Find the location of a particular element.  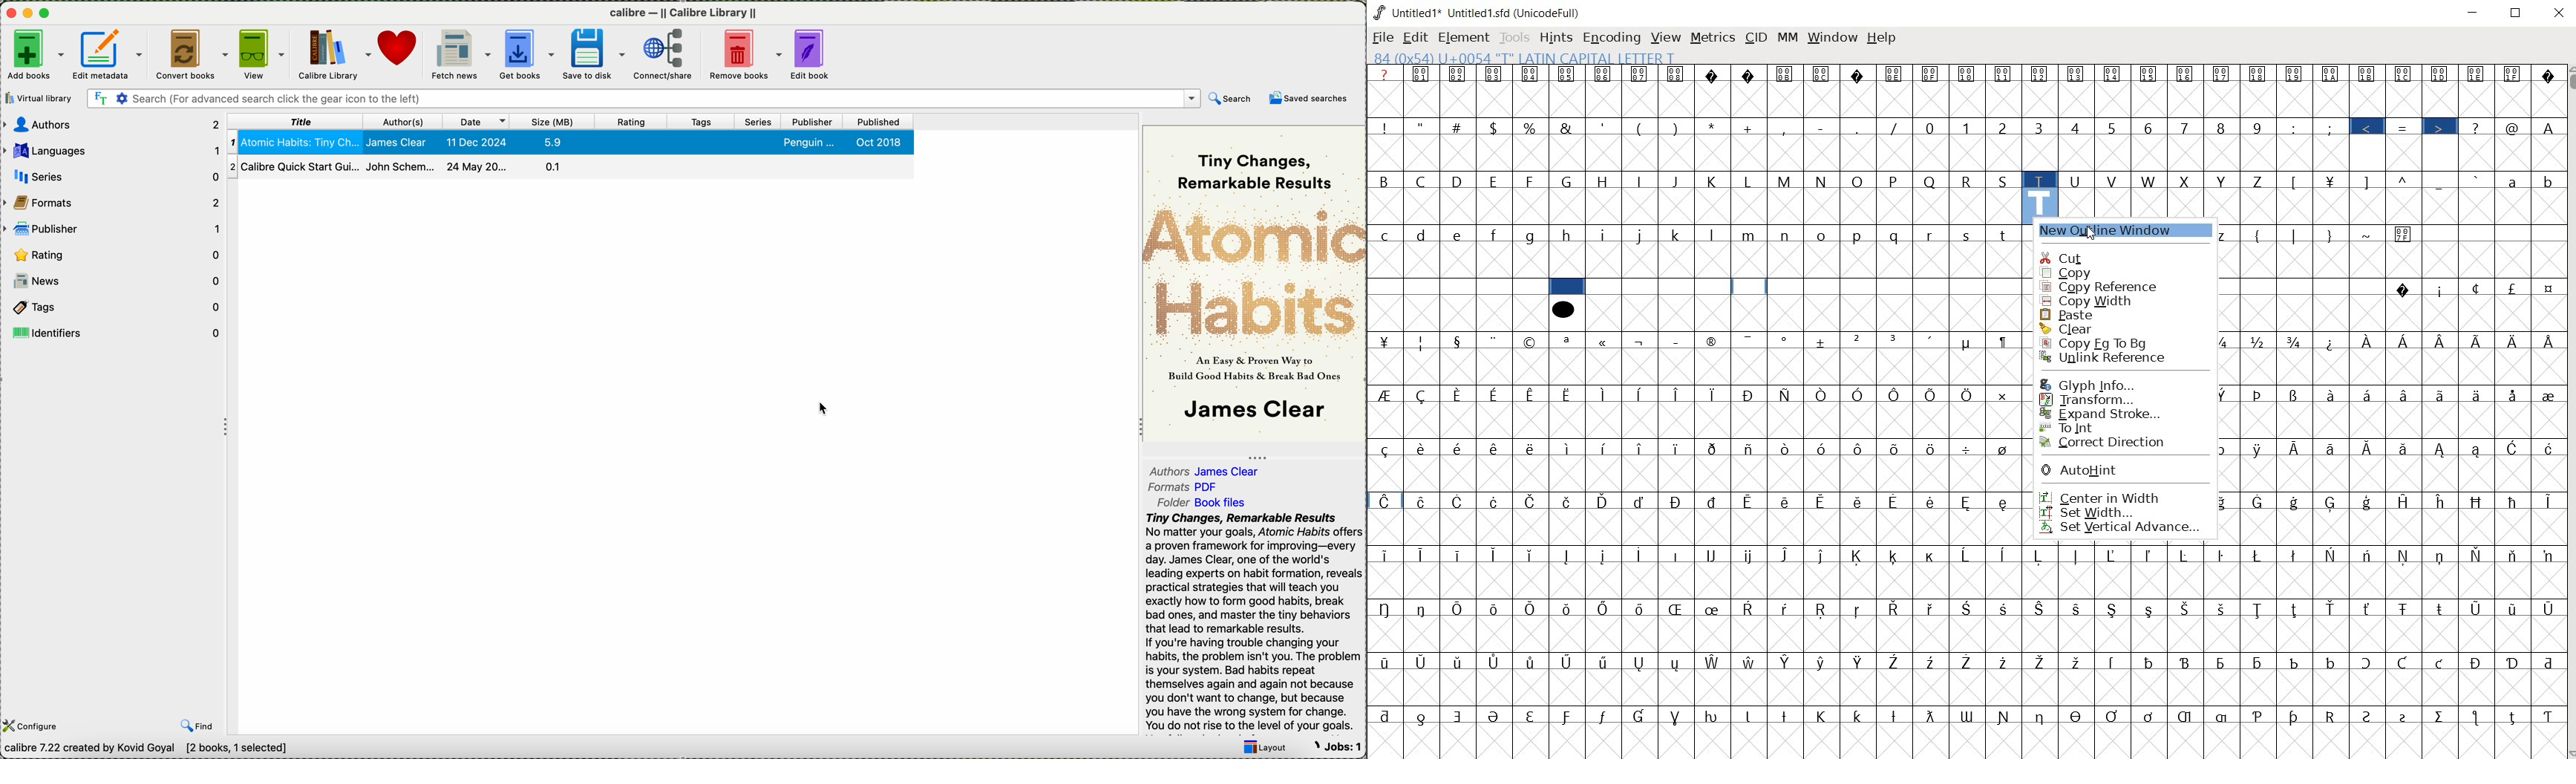

t is located at coordinates (2004, 234).